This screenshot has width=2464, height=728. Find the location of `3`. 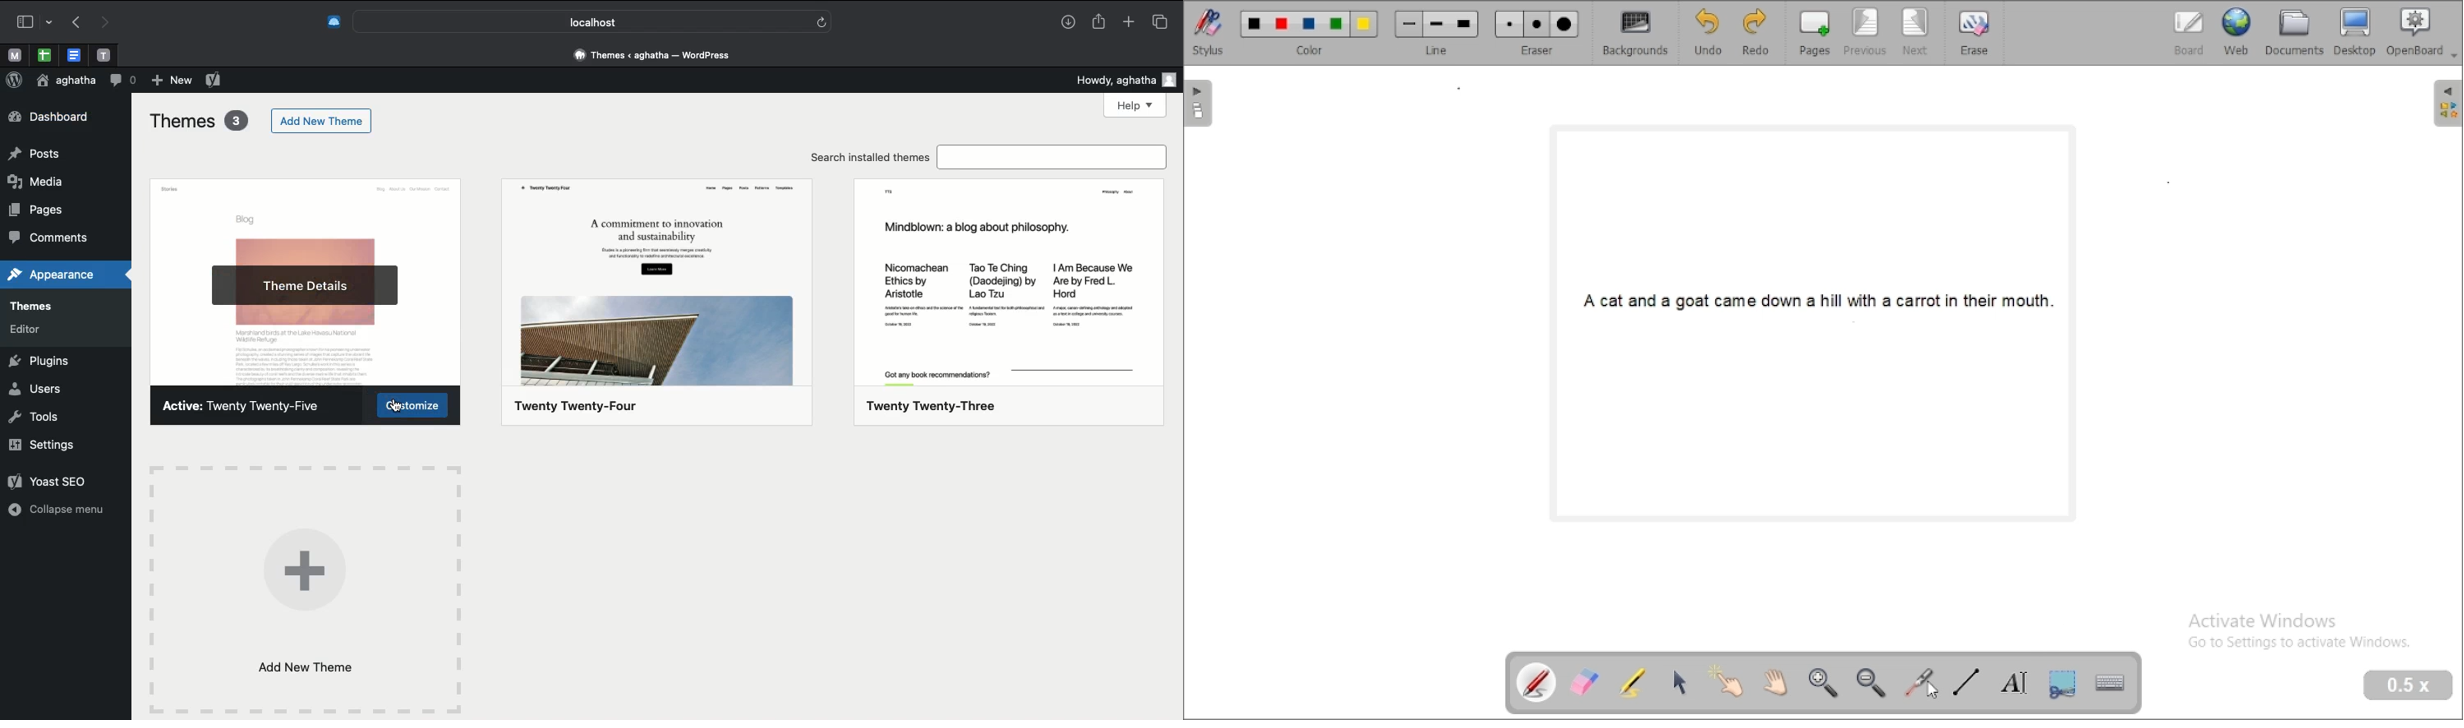

3 is located at coordinates (236, 121).